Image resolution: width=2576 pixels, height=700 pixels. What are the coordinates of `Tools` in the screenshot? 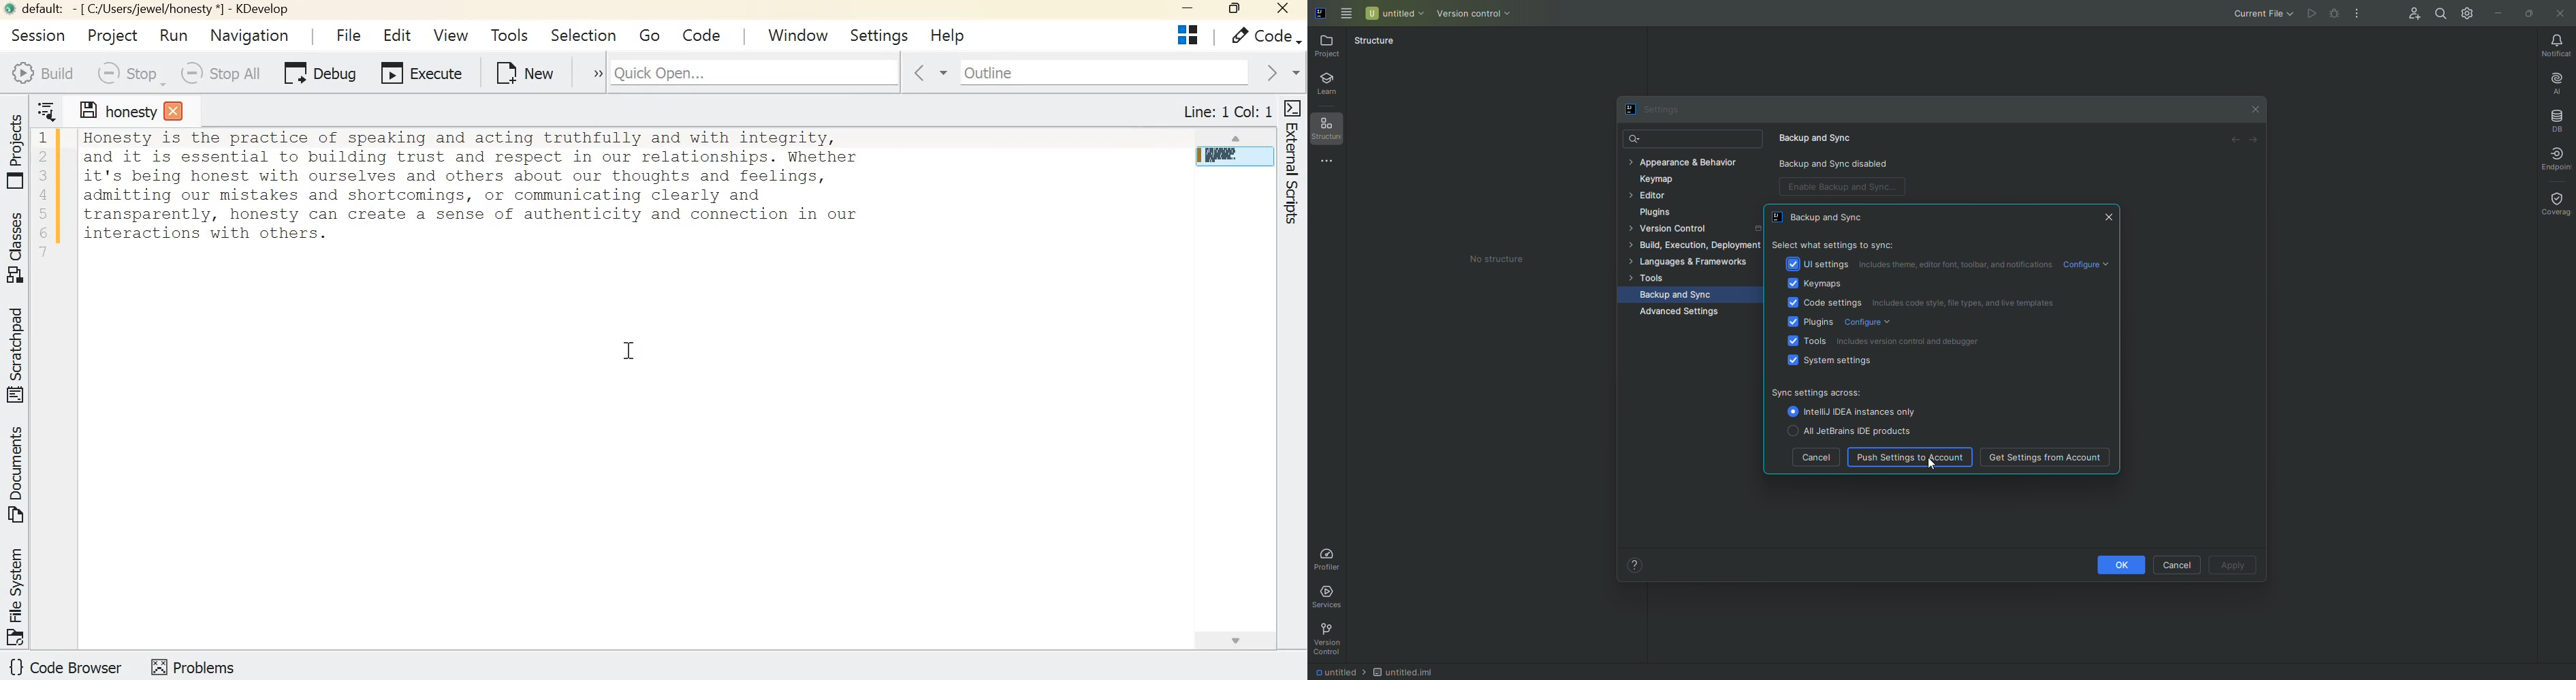 It's located at (1653, 278).